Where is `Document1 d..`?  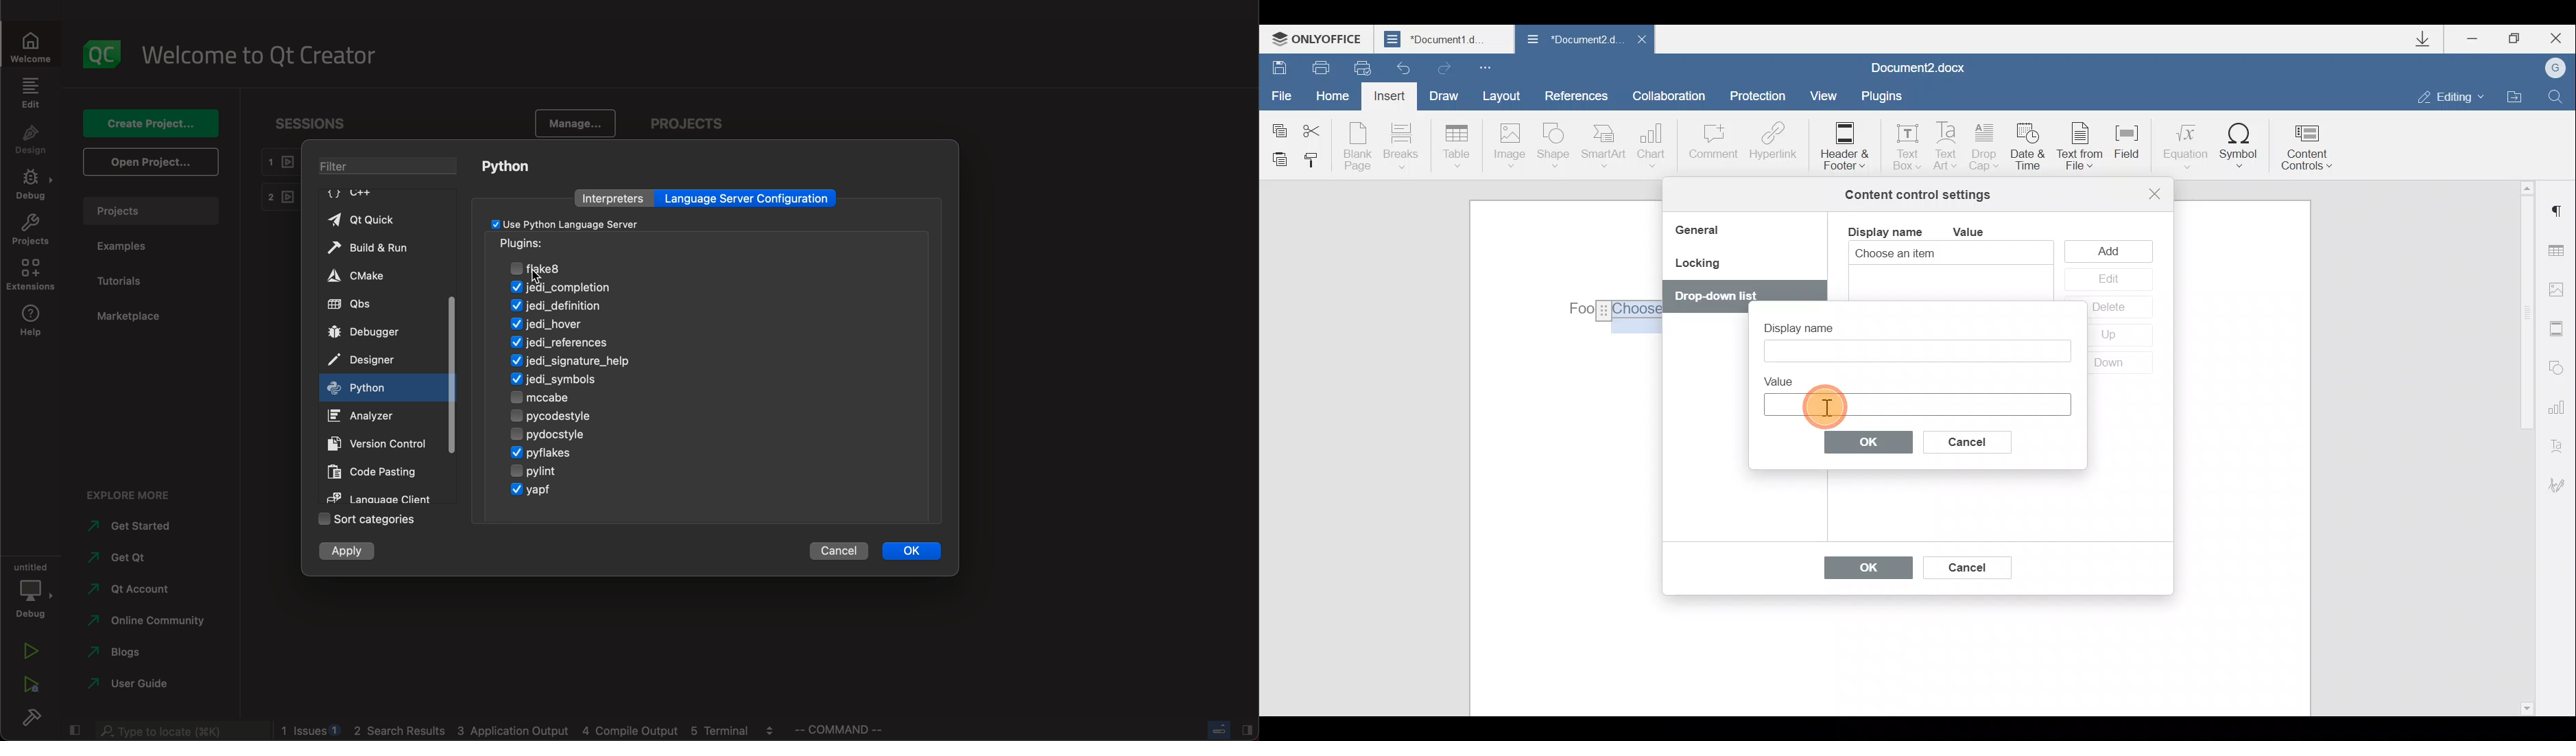
Document1 d.. is located at coordinates (1446, 38).